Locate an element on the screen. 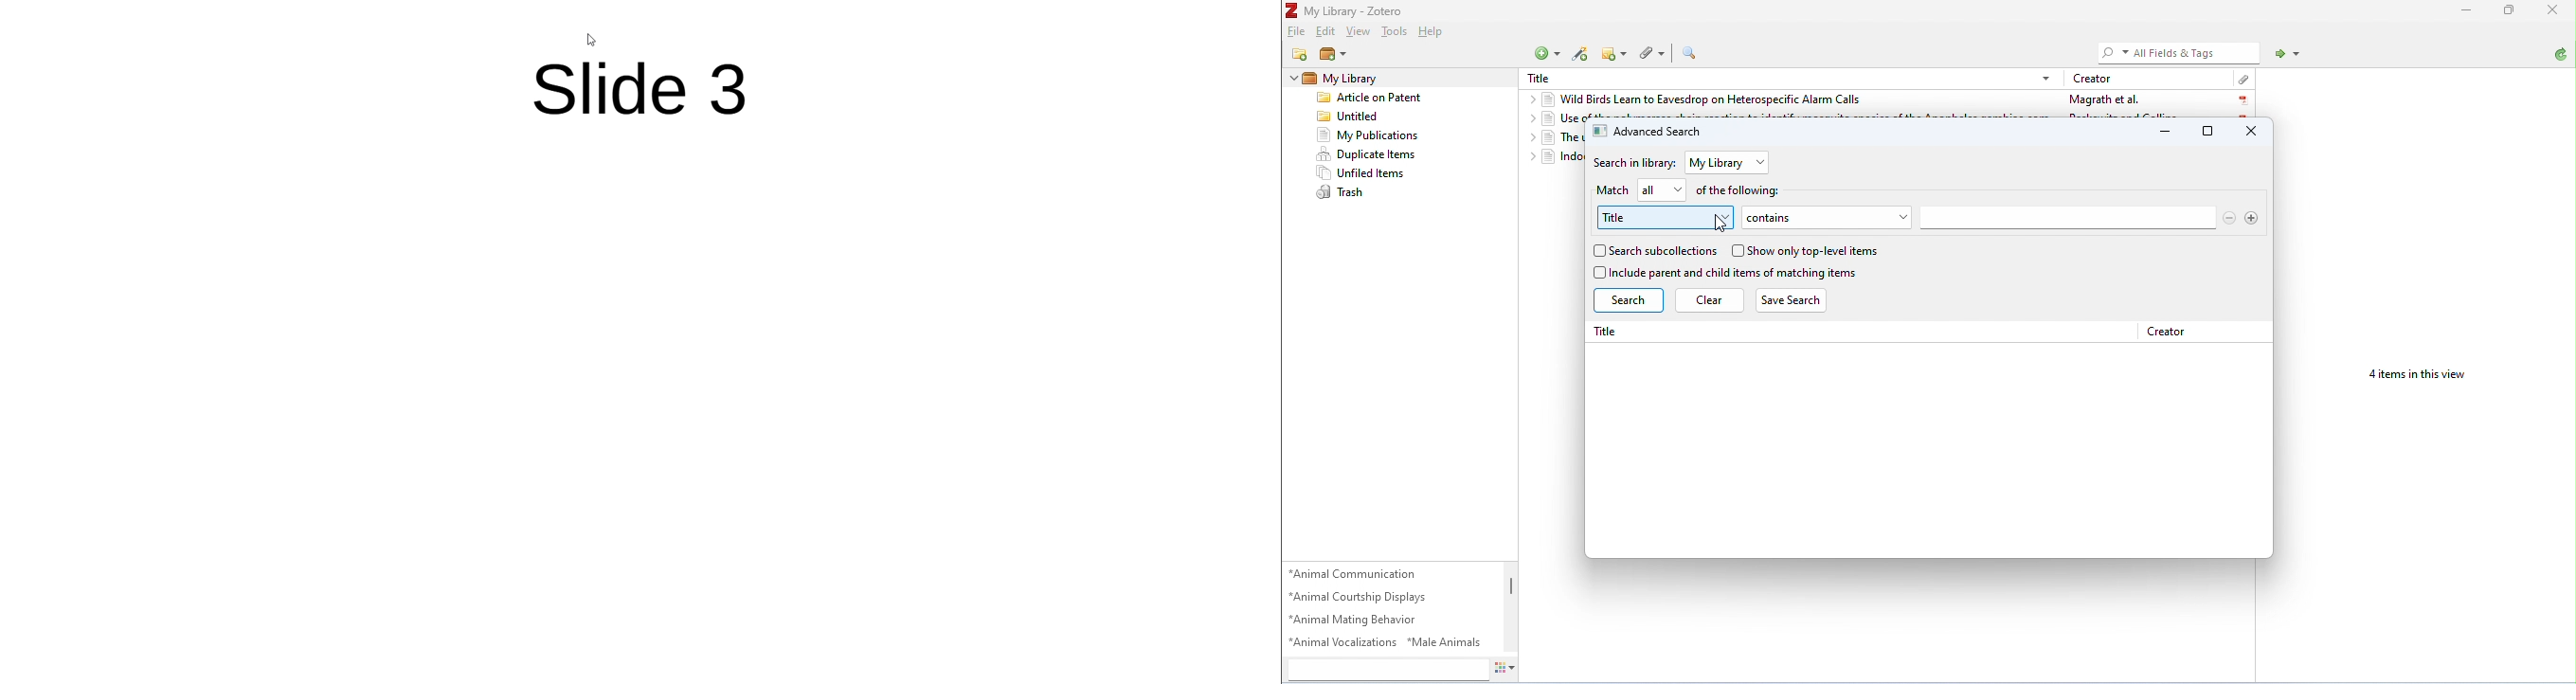  help is located at coordinates (1432, 32).